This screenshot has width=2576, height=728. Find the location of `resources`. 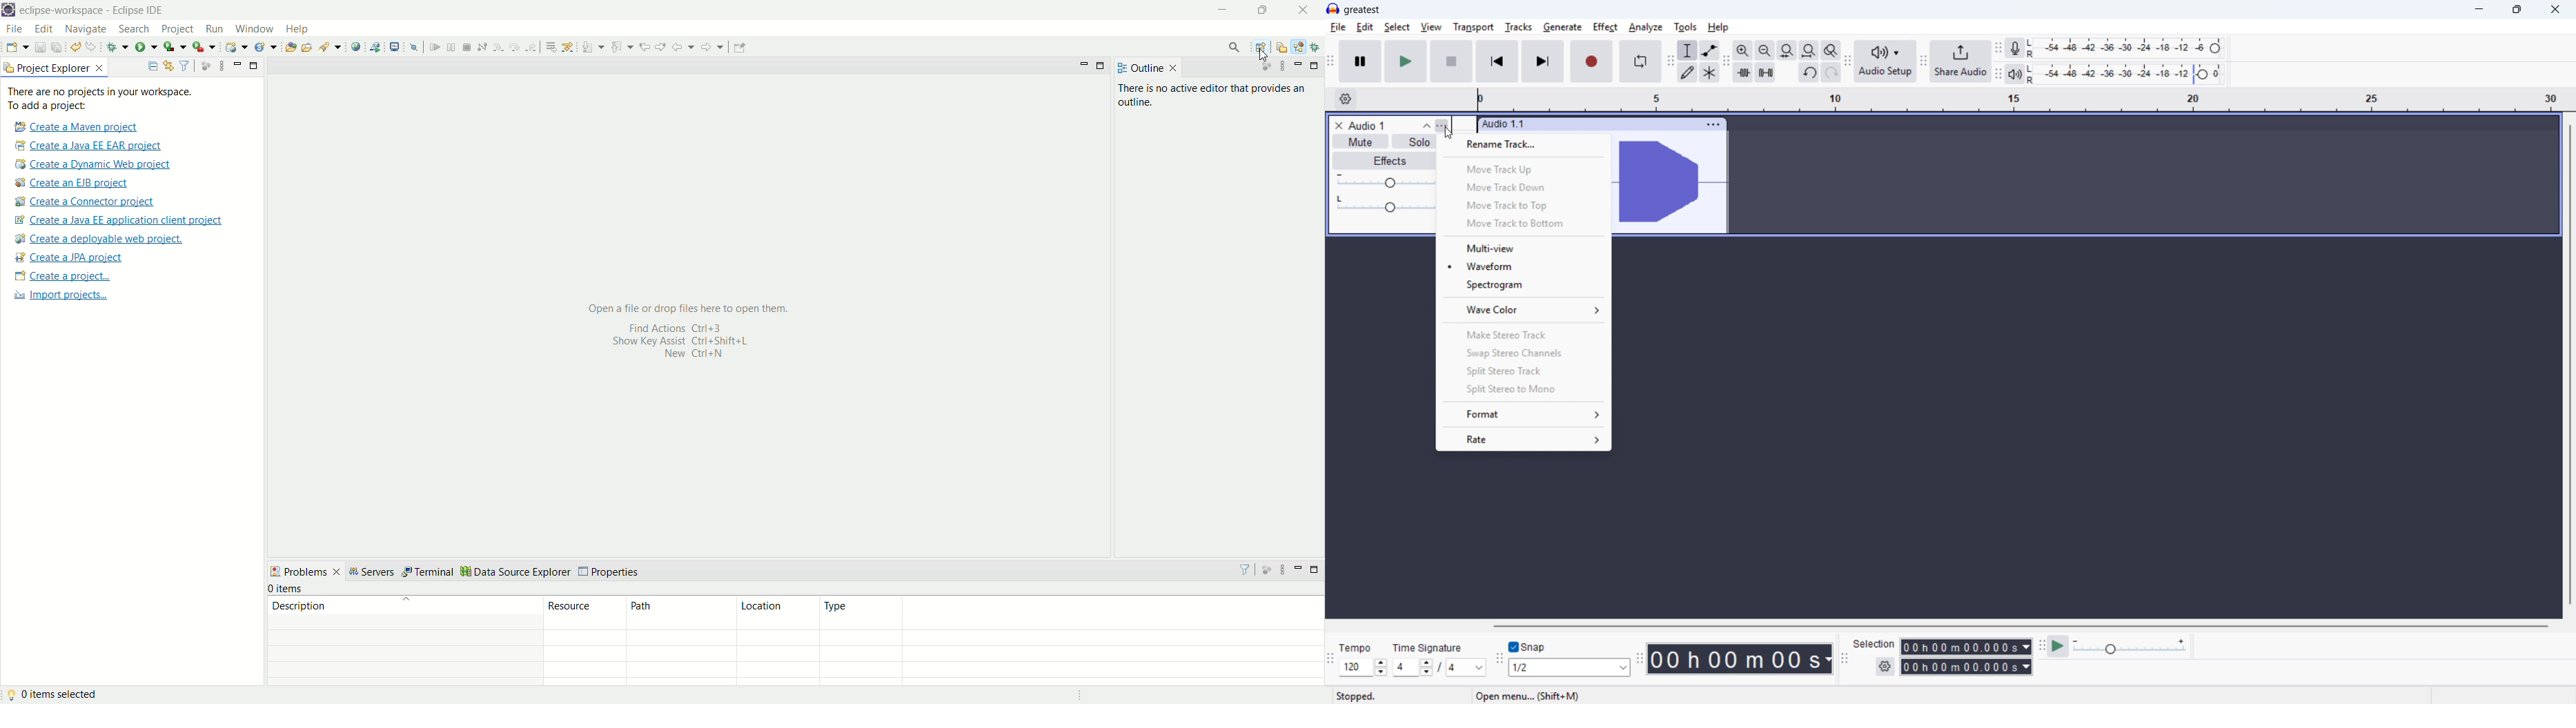

resources is located at coordinates (585, 643).